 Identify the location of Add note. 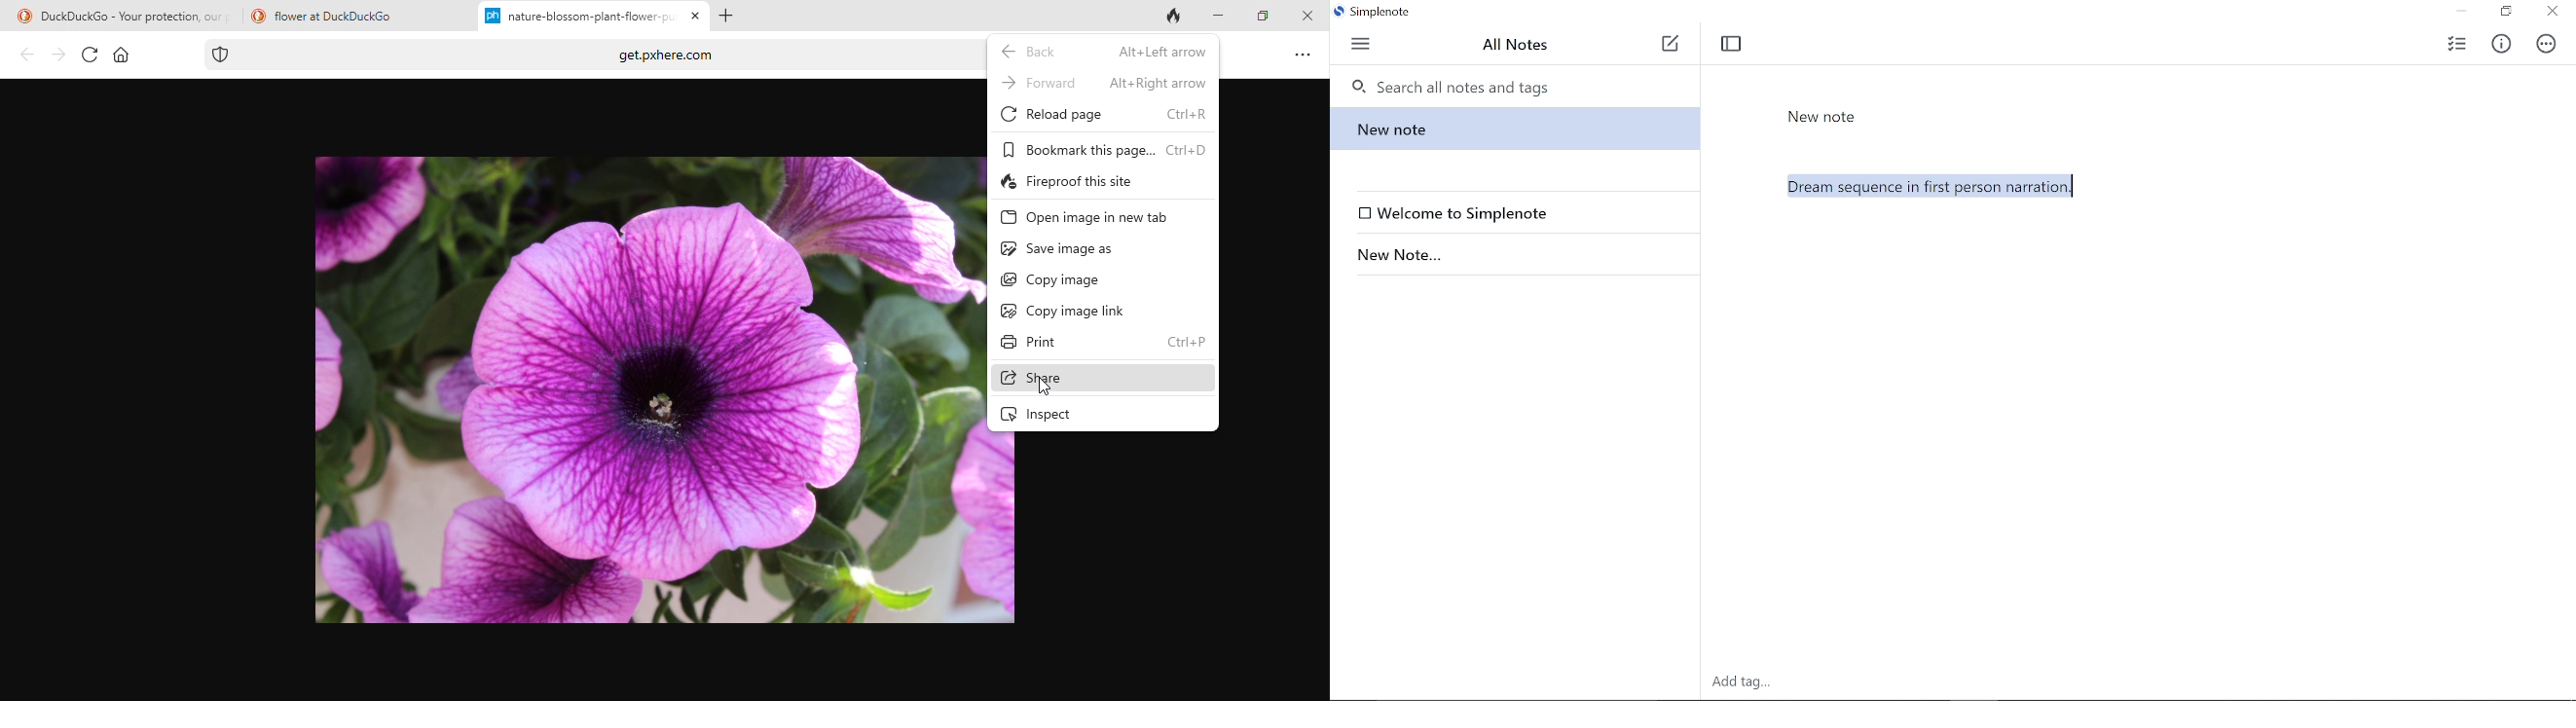
(1671, 44).